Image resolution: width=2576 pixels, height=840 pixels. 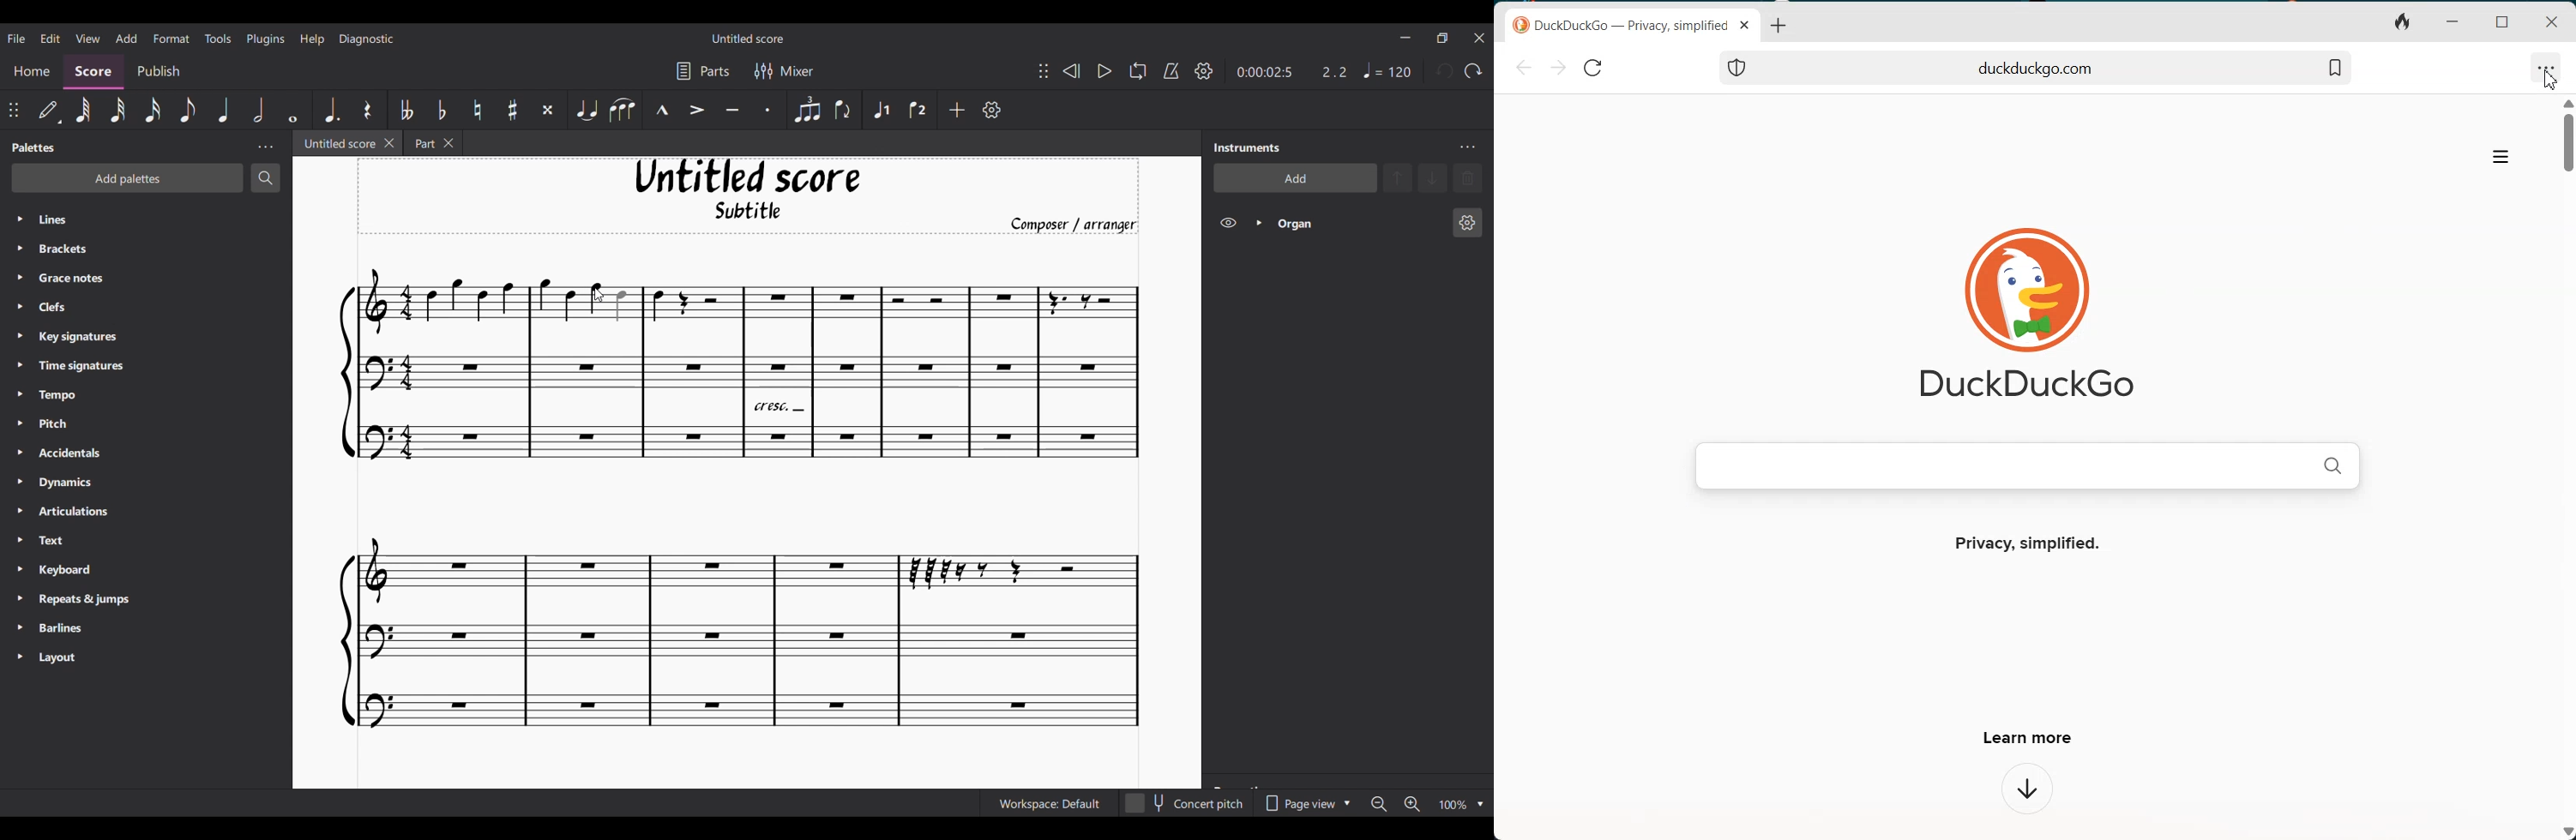 I want to click on Voice 2, so click(x=918, y=110).